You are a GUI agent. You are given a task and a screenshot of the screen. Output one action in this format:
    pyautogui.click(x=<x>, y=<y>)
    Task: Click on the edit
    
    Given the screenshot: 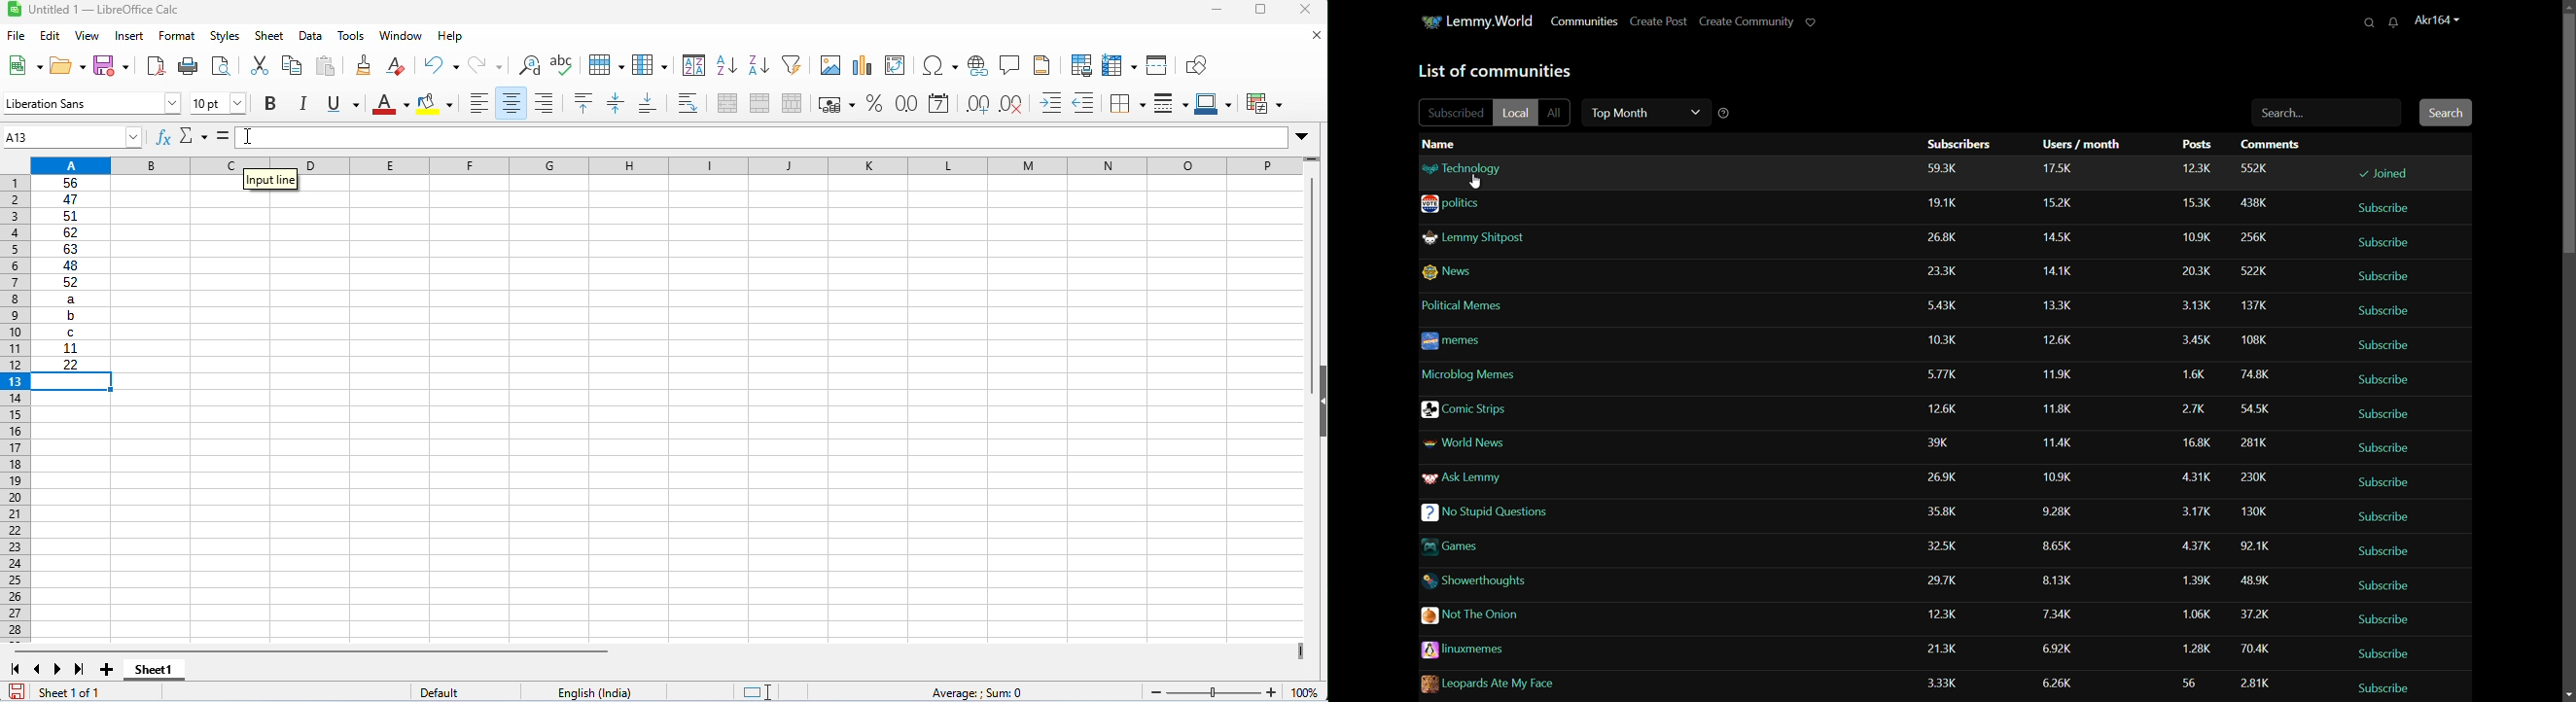 What is the action you would take?
    pyautogui.click(x=50, y=35)
    